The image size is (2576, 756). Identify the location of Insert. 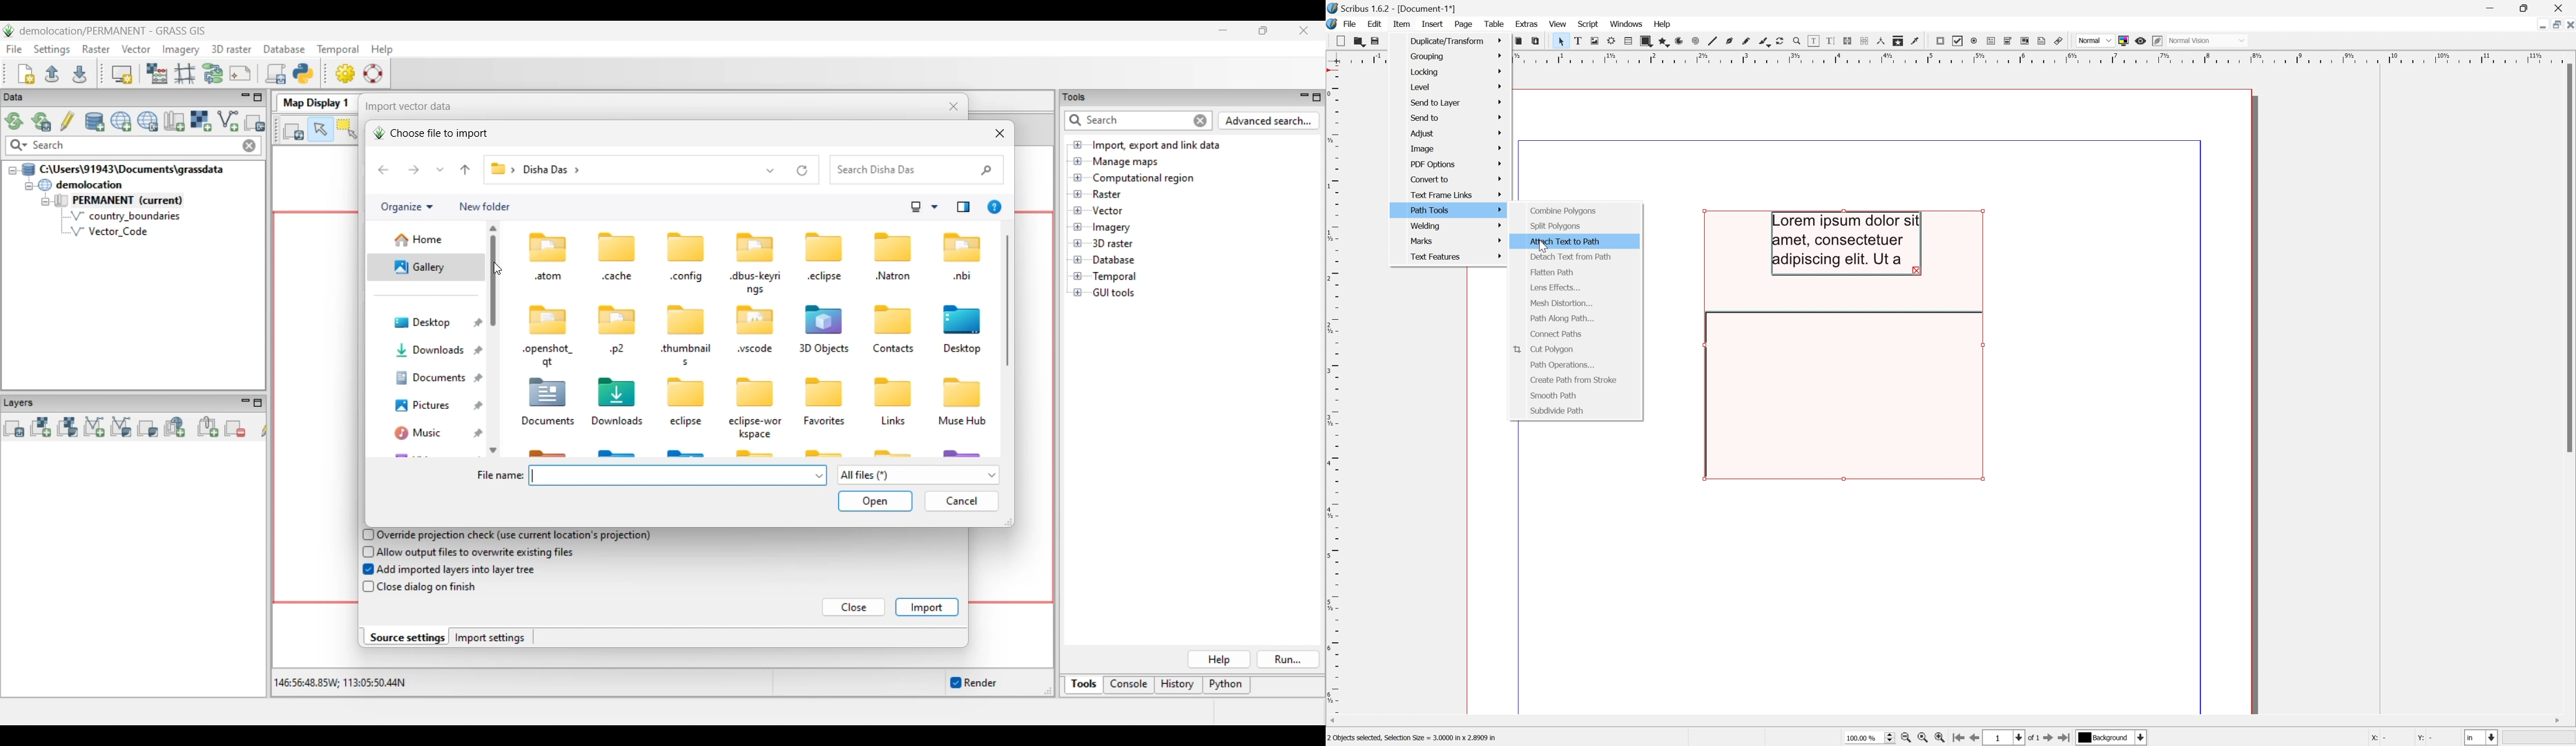
(1432, 23).